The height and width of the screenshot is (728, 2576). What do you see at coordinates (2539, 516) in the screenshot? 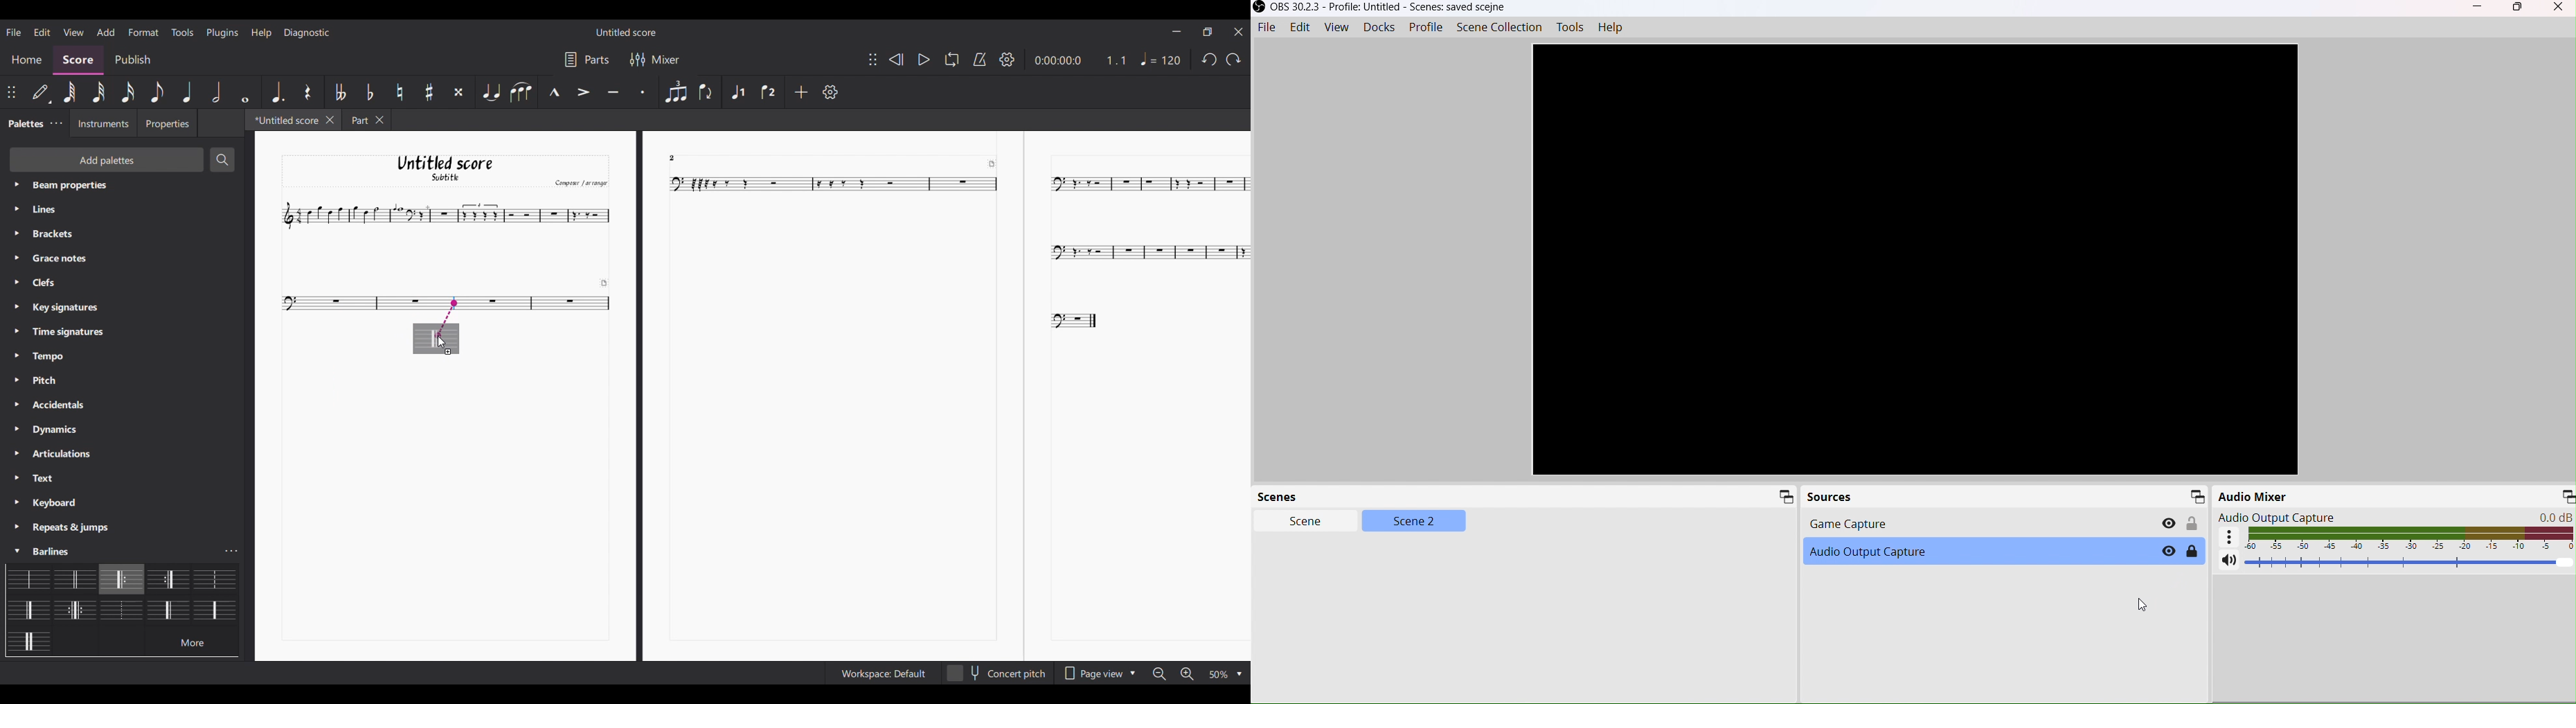
I see `0.0 dB` at bounding box center [2539, 516].